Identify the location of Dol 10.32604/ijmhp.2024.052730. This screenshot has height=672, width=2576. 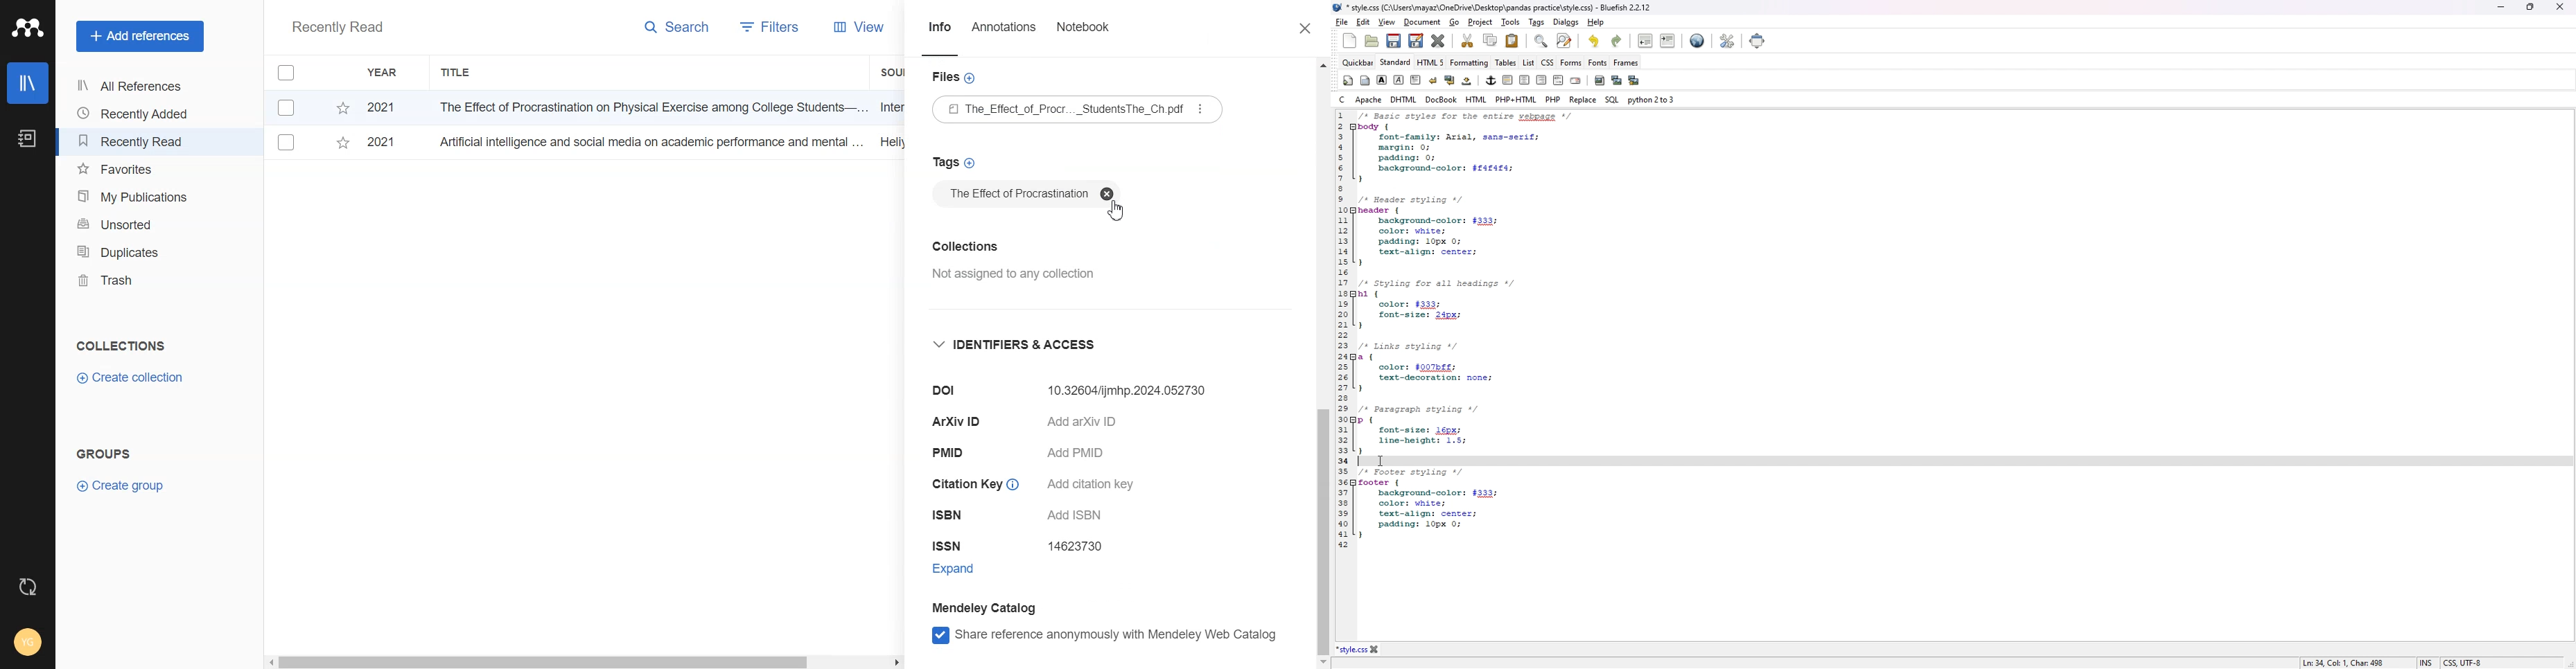
(1058, 389).